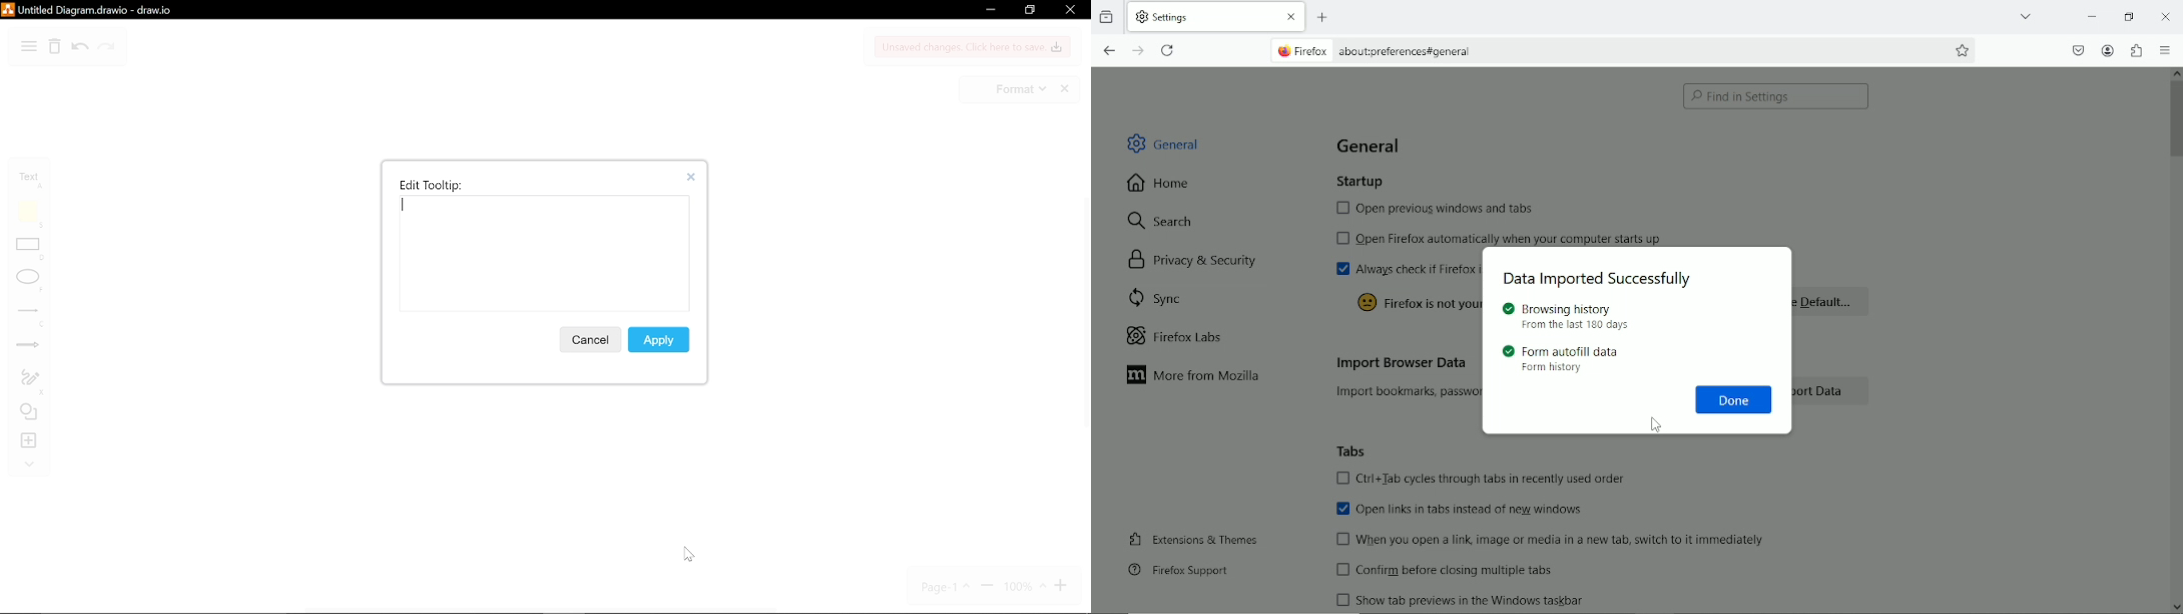 The height and width of the screenshot is (616, 2184). Describe the element at coordinates (55, 49) in the screenshot. I see `delete` at that location.